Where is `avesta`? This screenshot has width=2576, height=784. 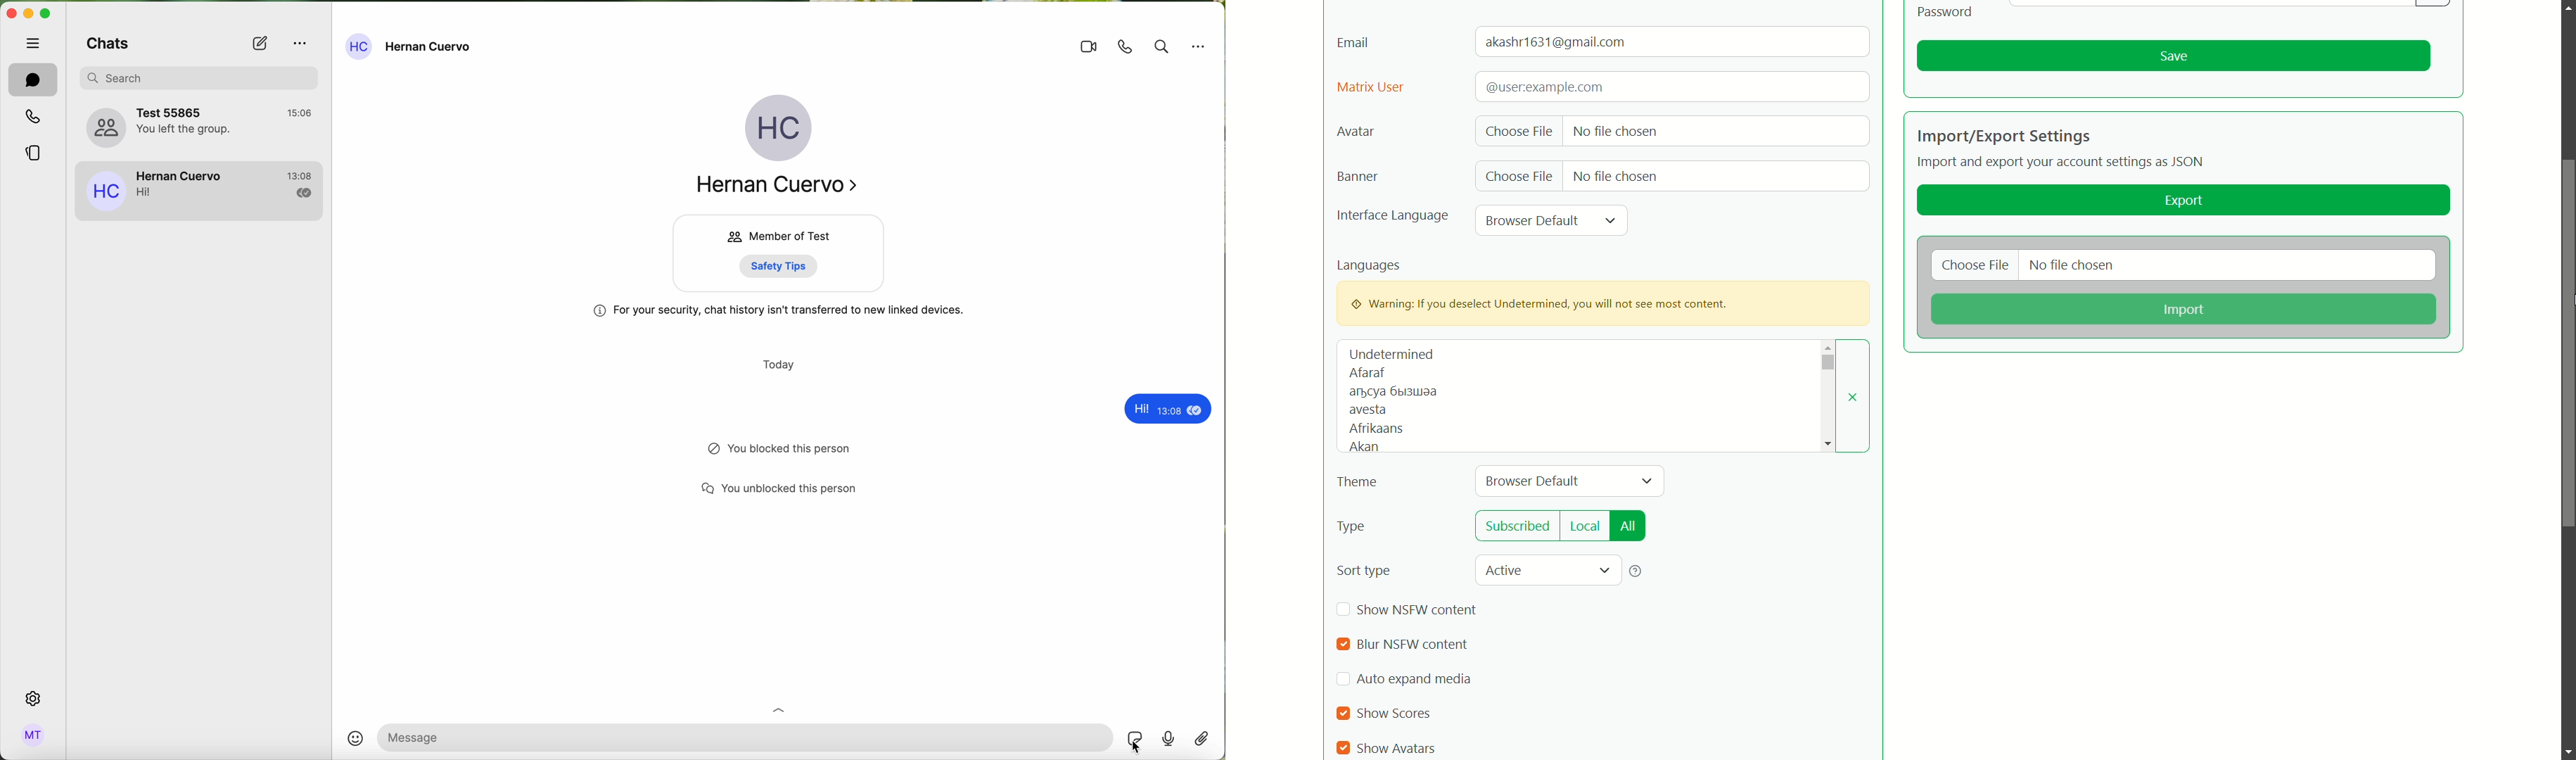 avesta is located at coordinates (1367, 411).